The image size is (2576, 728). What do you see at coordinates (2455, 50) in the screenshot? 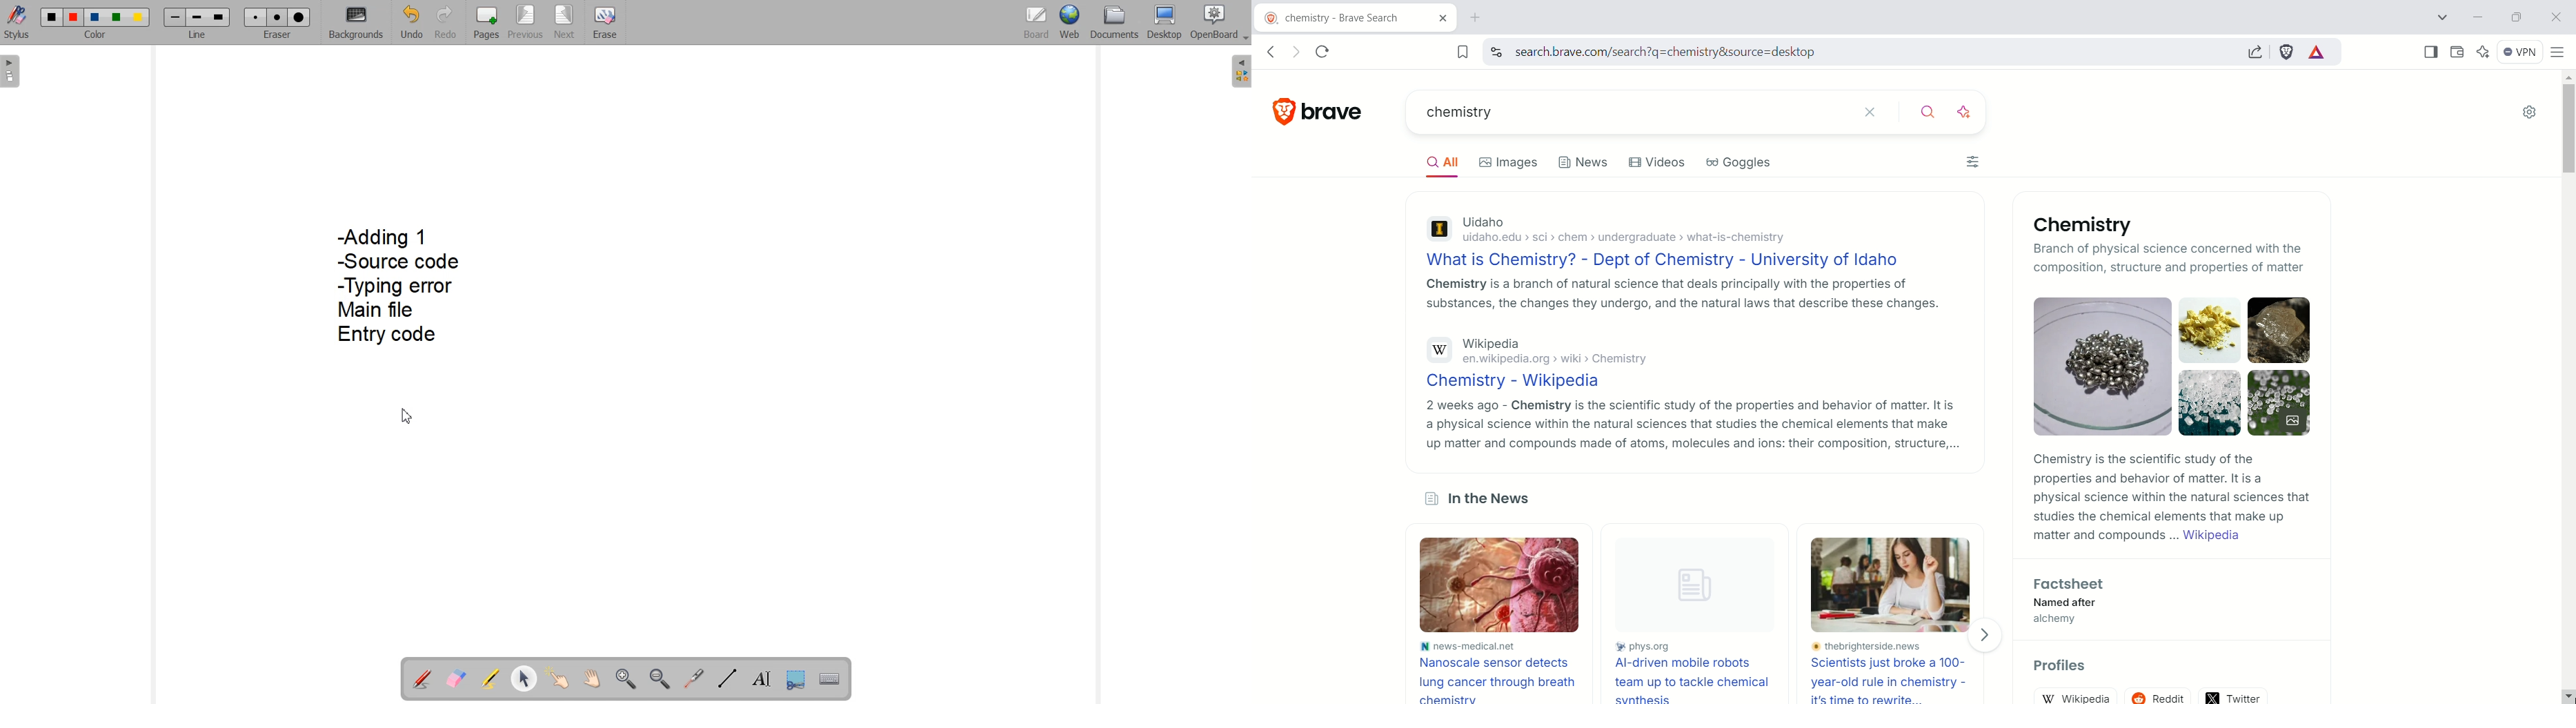
I see `wallet` at bounding box center [2455, 50].